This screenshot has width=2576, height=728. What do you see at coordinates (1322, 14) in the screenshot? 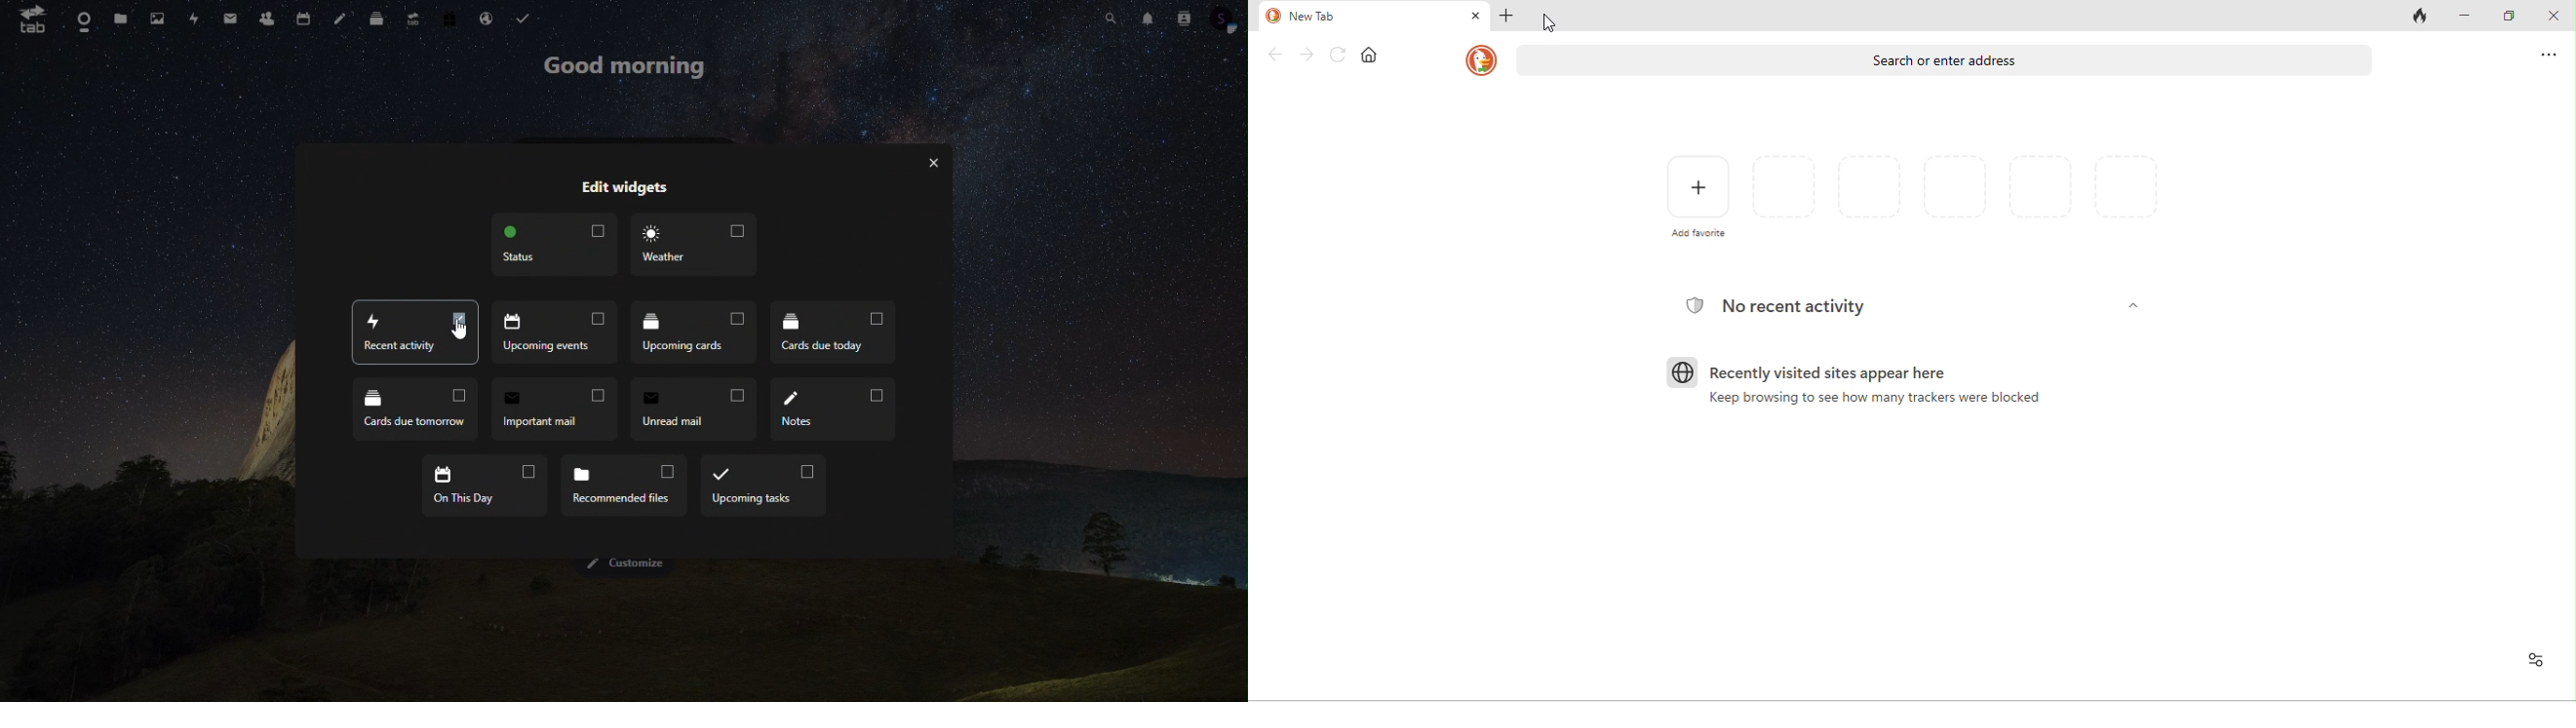
I see `new tab` at bounding box center [1322, 14].